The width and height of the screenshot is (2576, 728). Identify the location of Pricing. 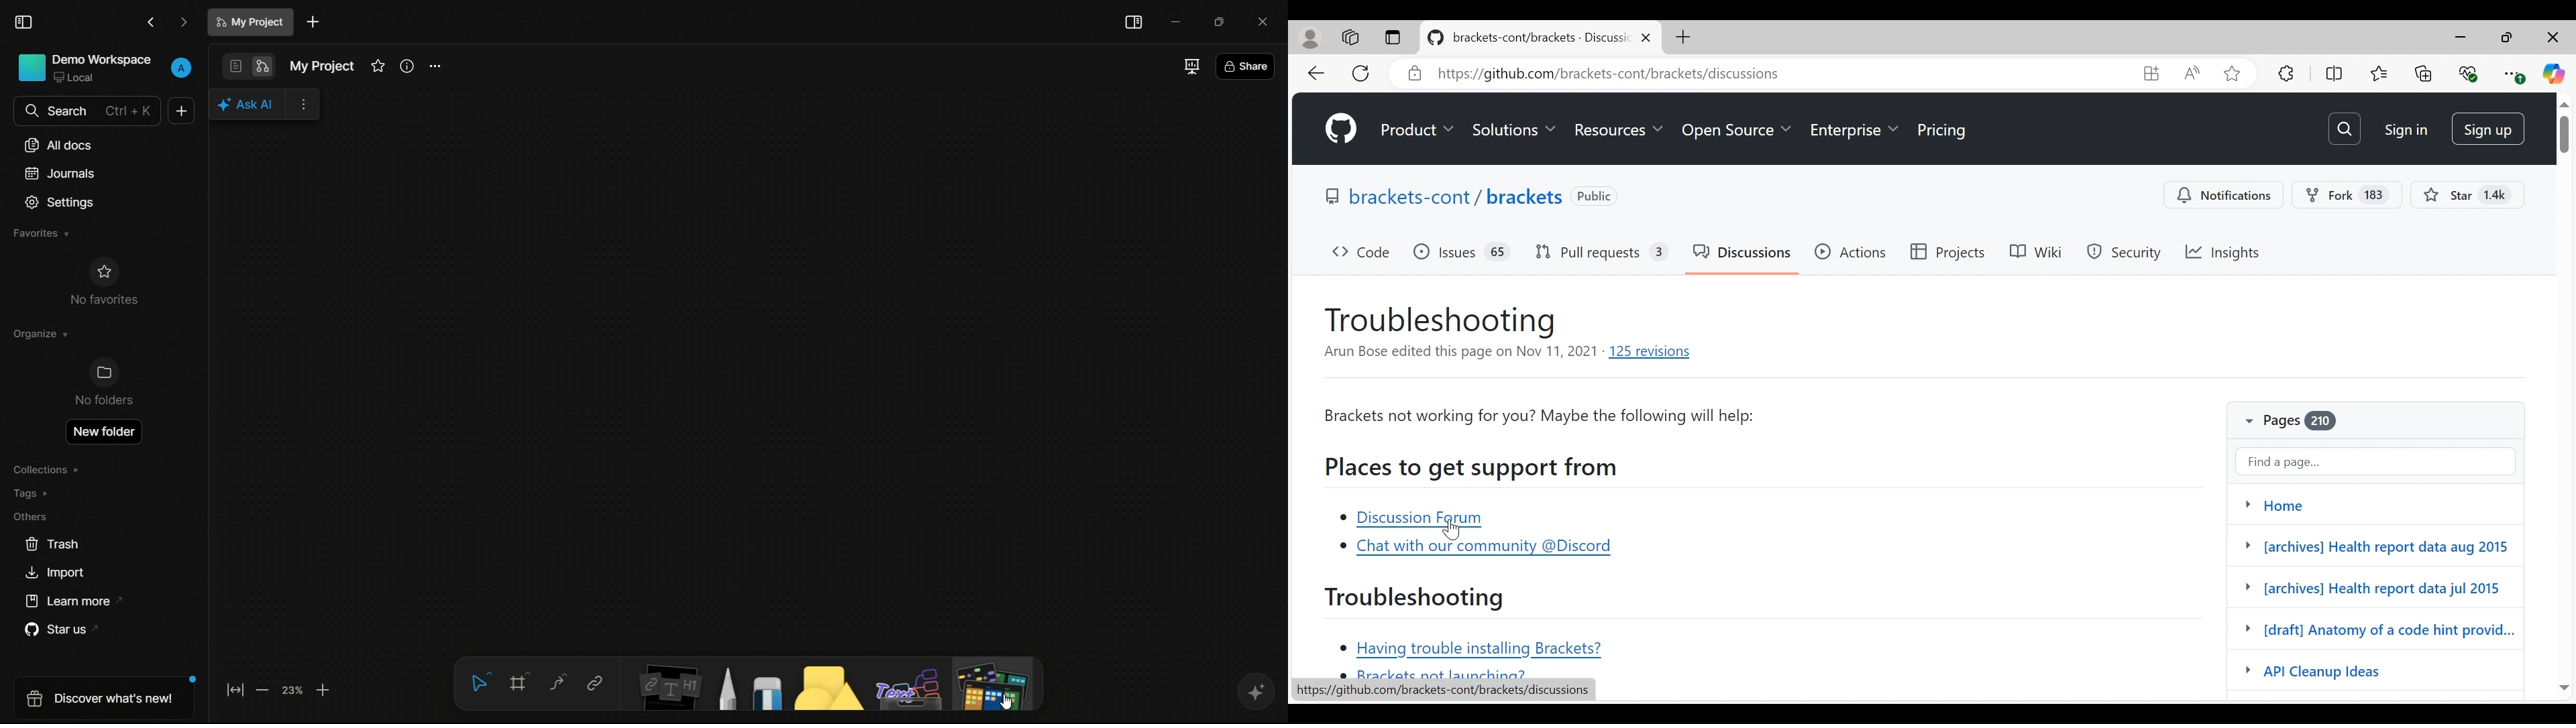
(1943, 132).